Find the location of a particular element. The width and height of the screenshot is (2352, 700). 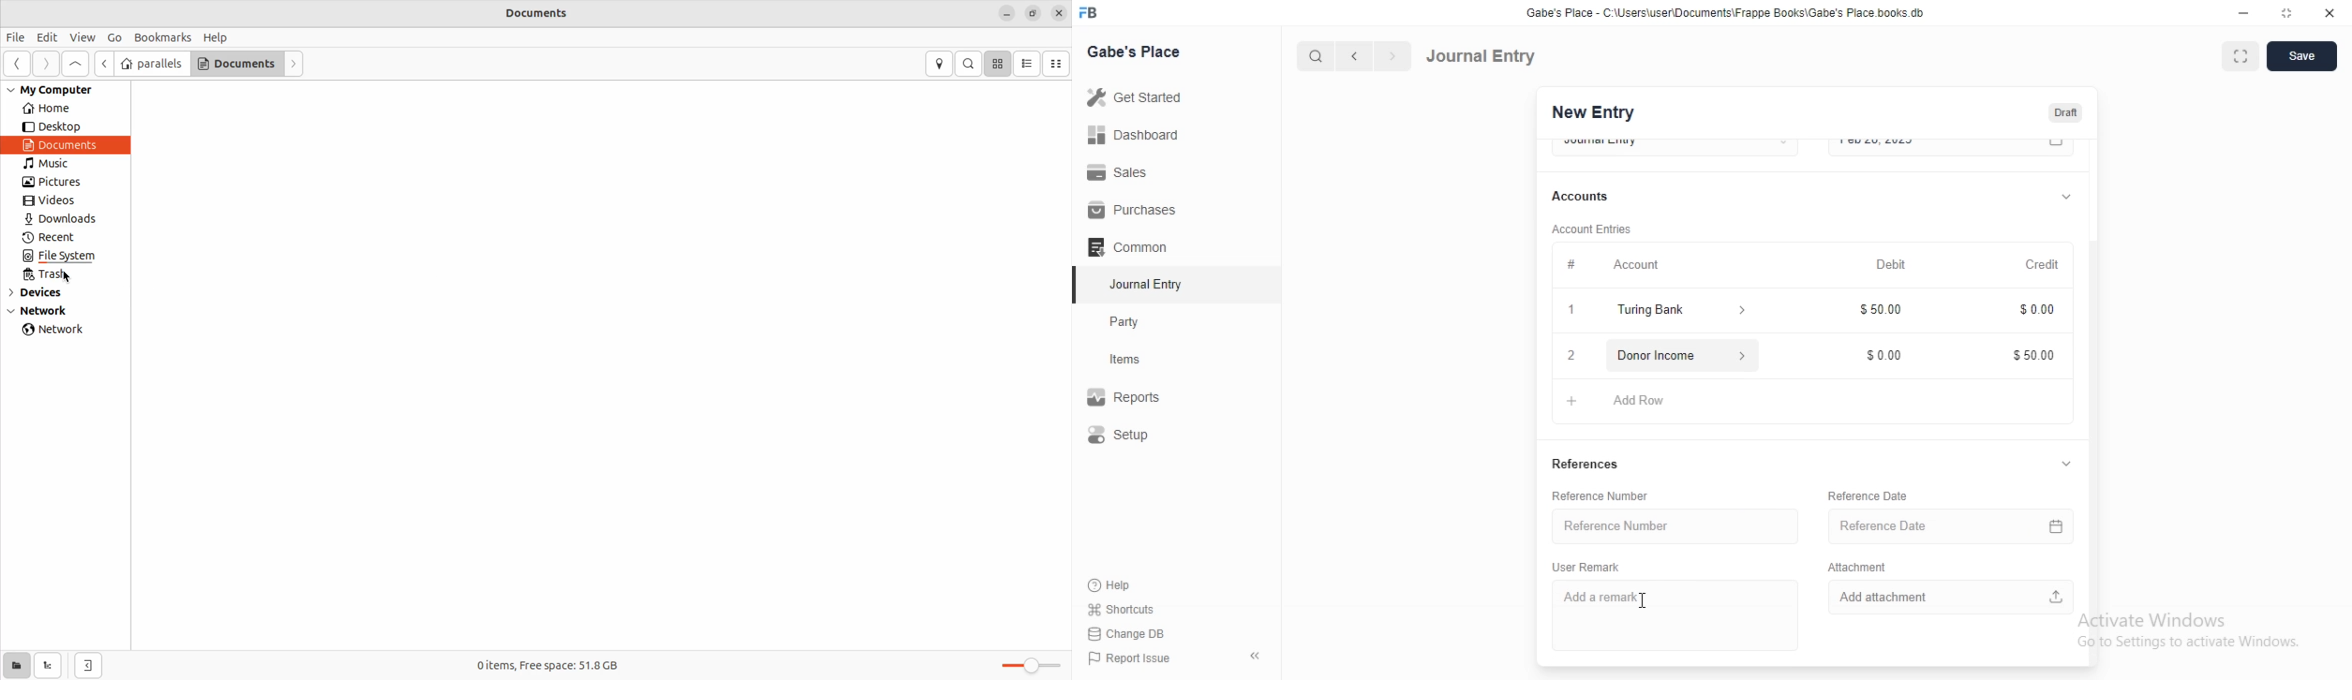

Add Row is located at coordinates (1629, 398).